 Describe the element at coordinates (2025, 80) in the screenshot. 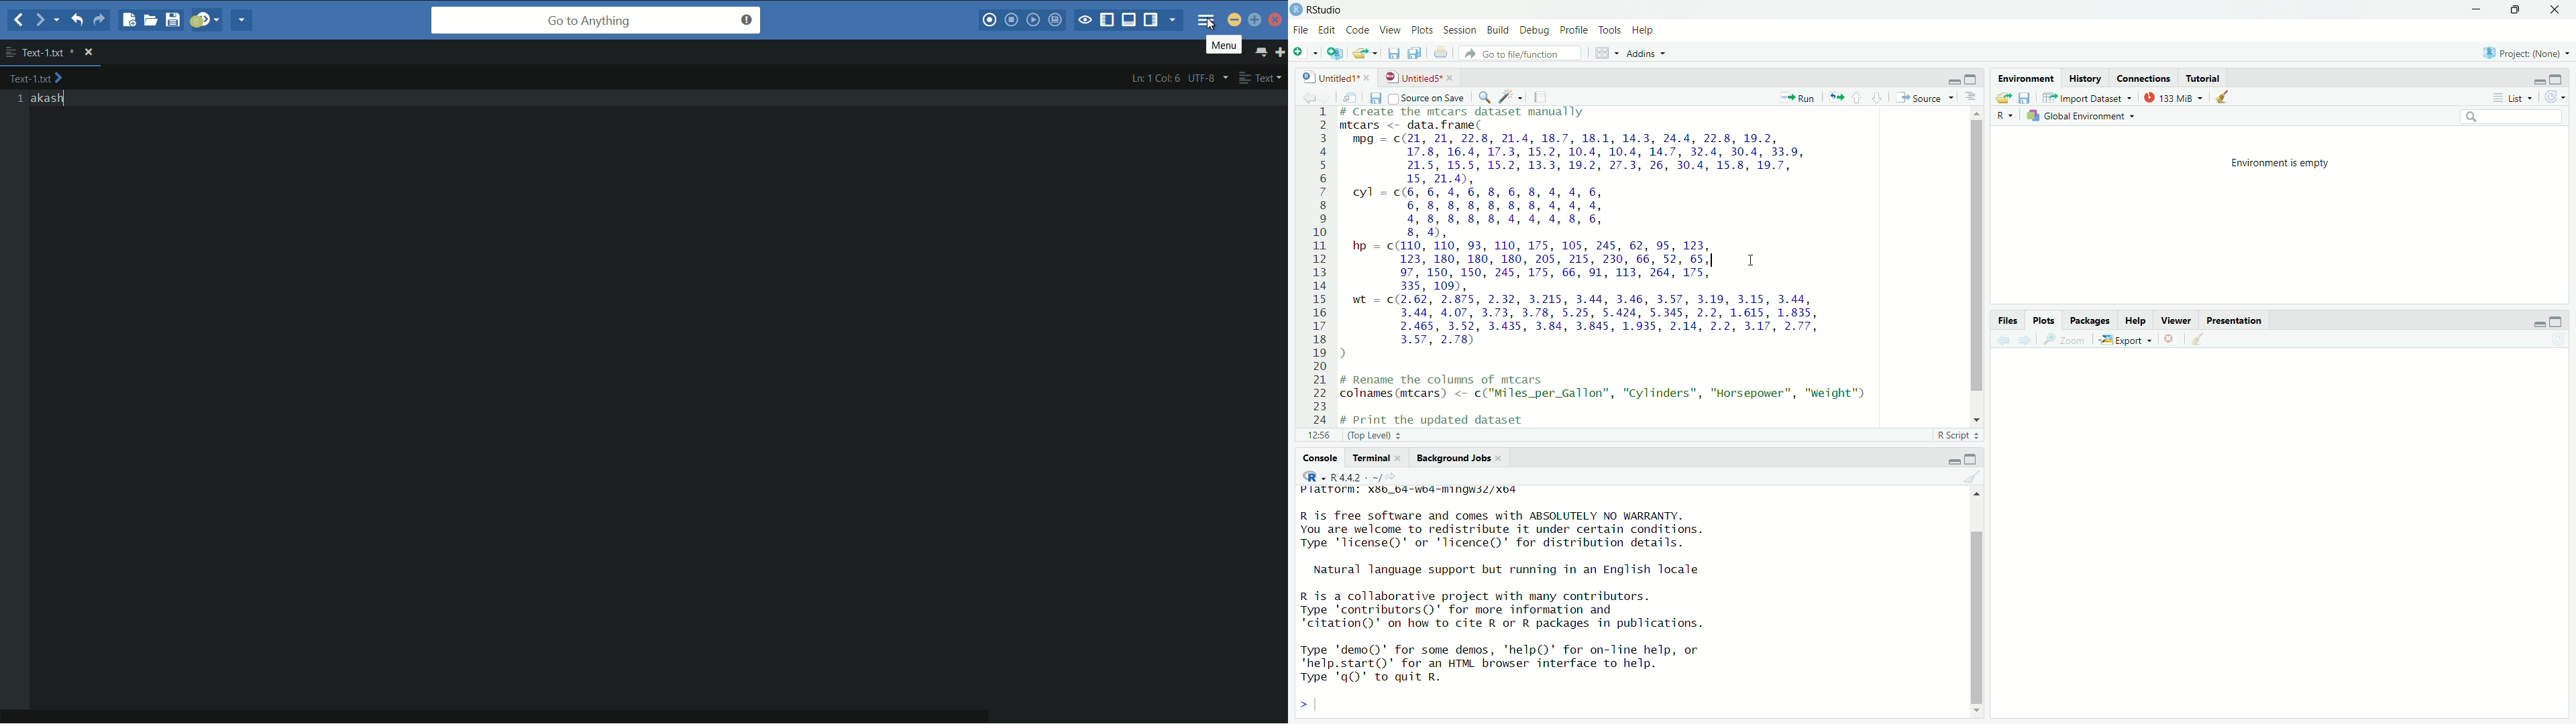

I see `Environment` at that location.